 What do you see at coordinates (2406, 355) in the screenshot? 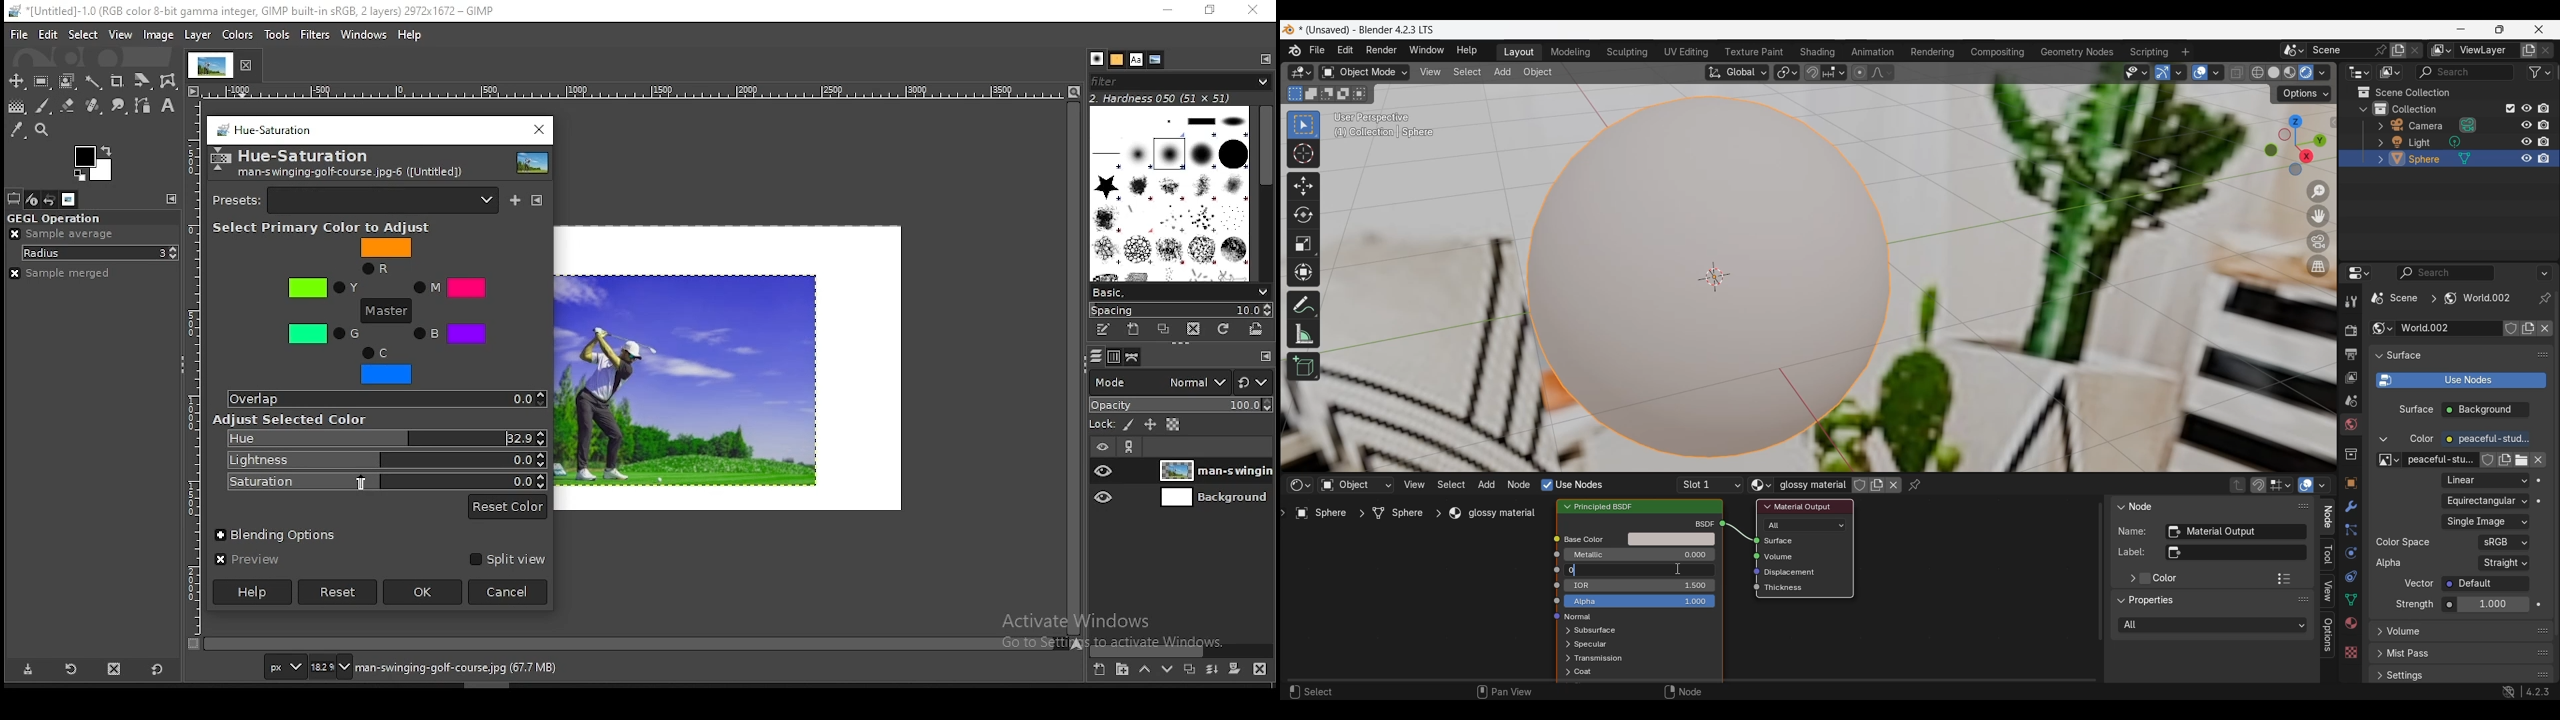
I see `surface` at bounding box center [2406, 355].